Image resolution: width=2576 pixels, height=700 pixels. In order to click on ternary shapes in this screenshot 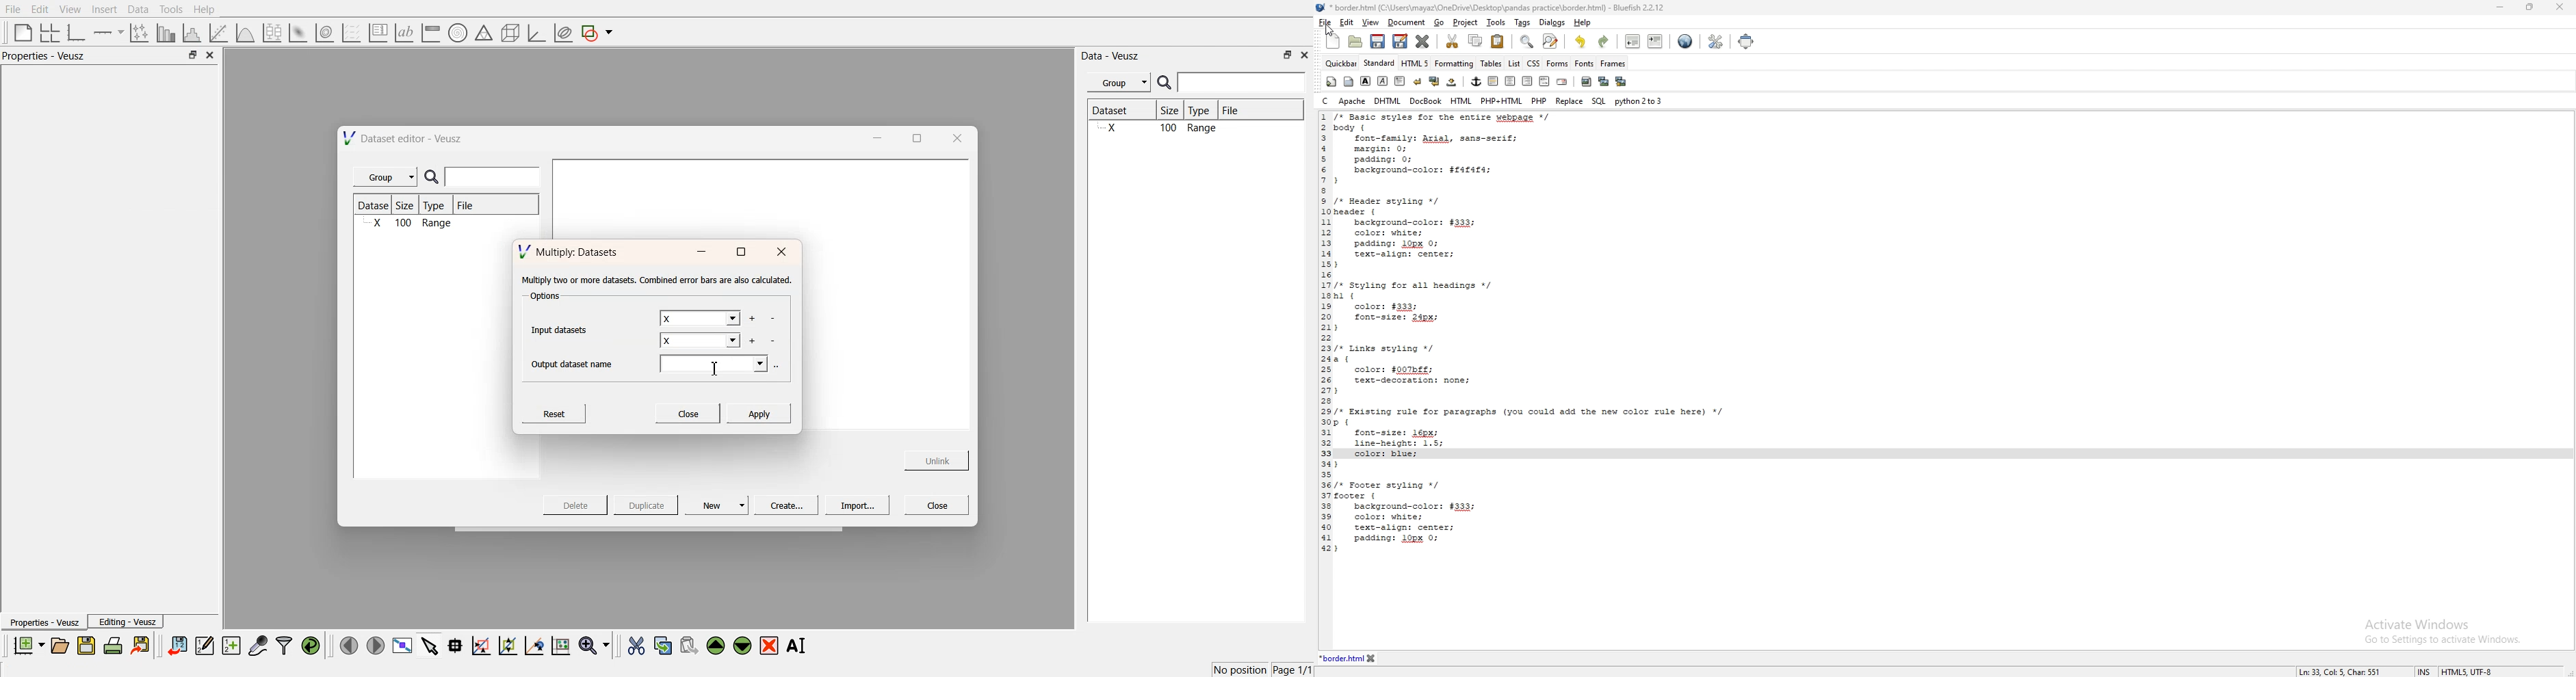, I will do `click(482, 34)`.